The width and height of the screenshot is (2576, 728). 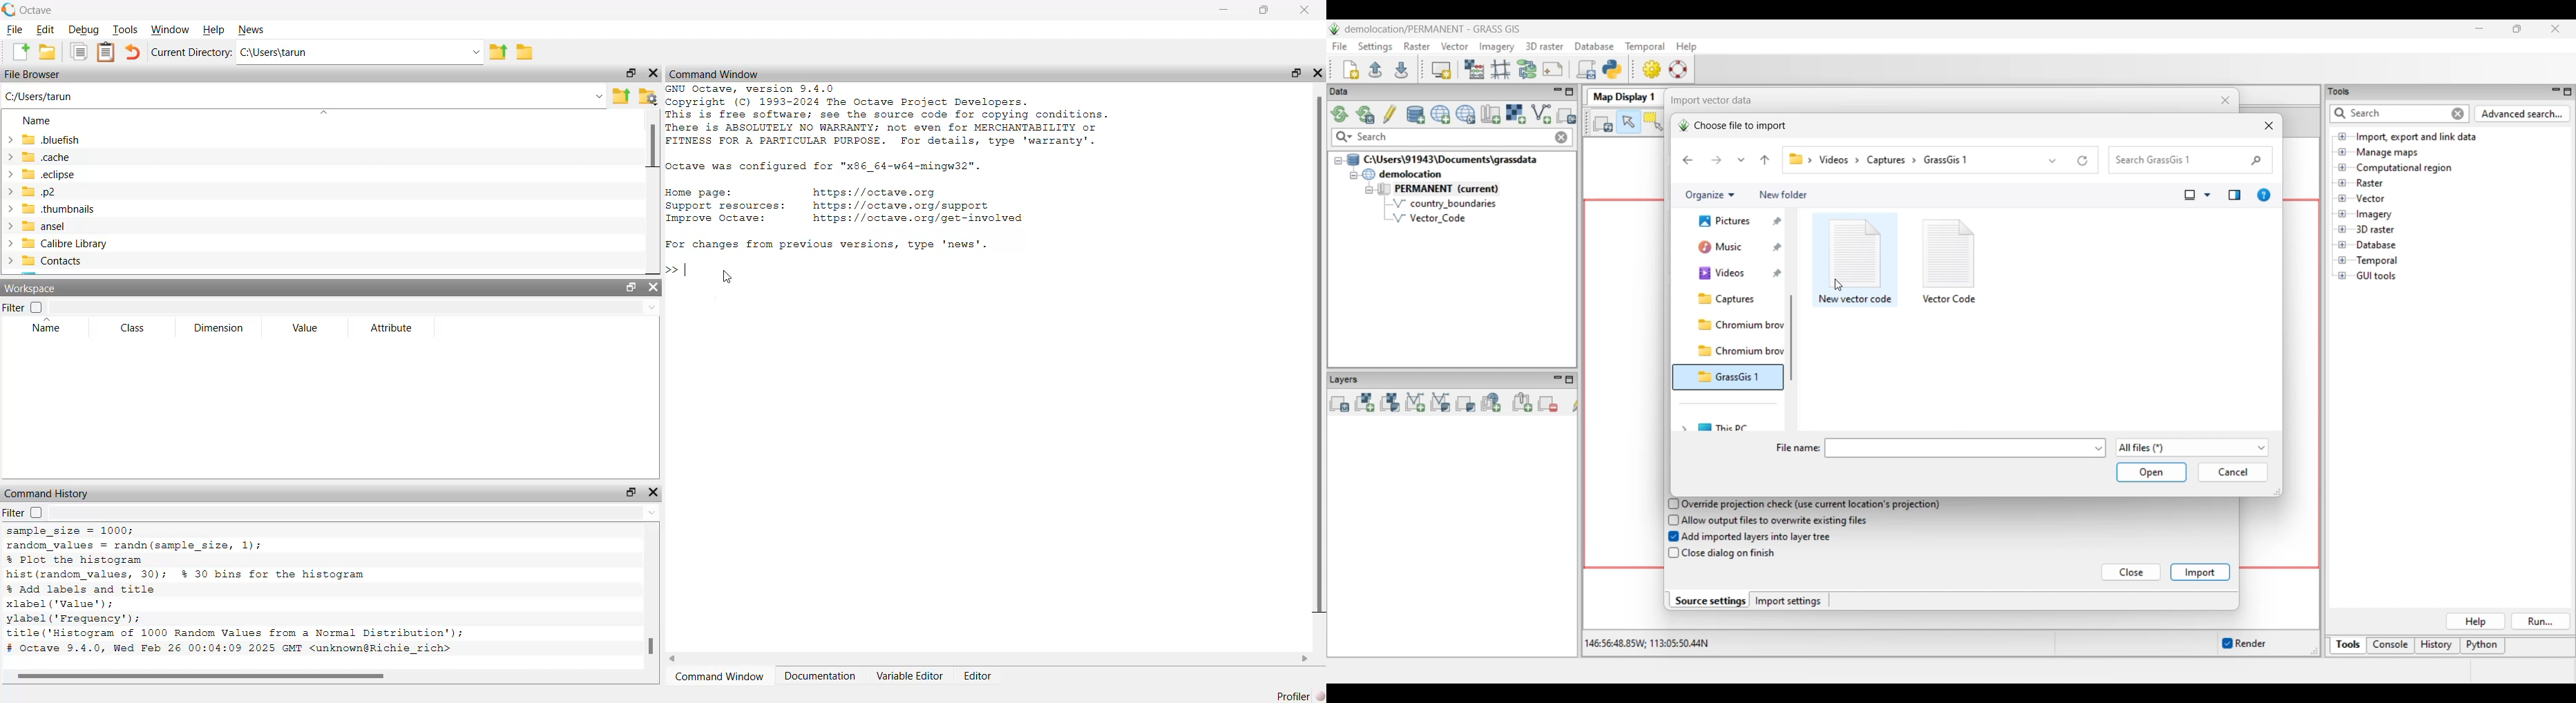 What do you see at coordinates (622, 97) in the screenshot?
I see `Previous Folder` at bounding box center [622, 97].